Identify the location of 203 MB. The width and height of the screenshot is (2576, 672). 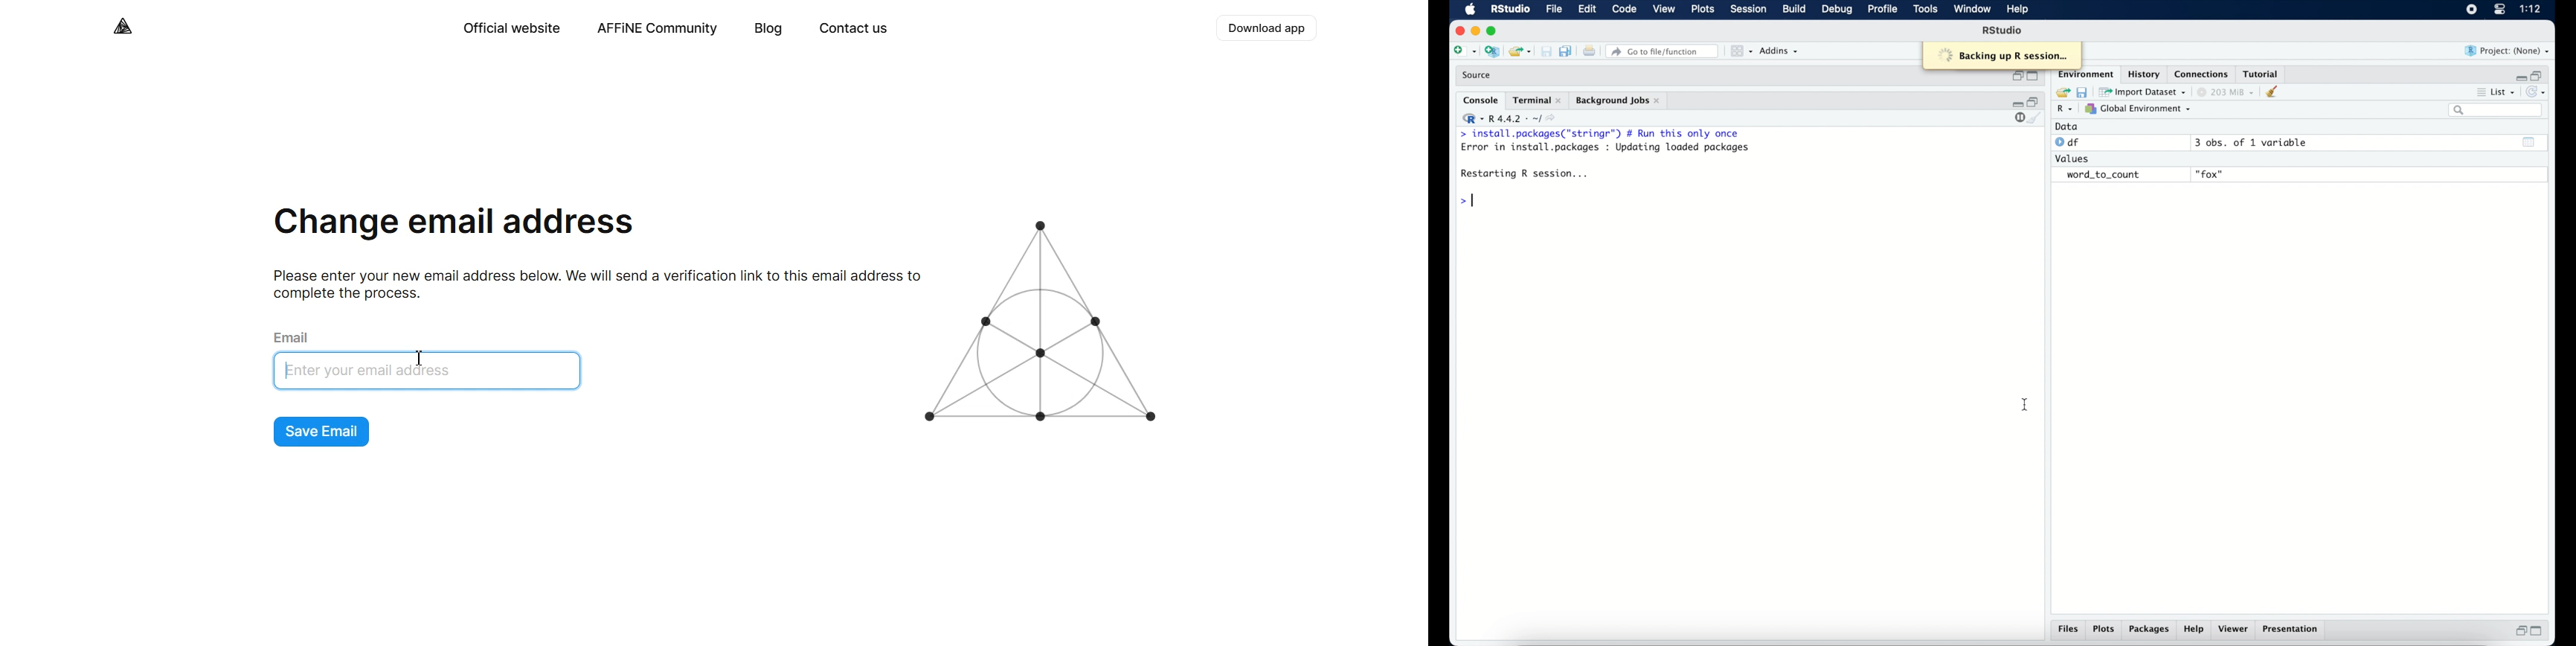
(2227, 92).